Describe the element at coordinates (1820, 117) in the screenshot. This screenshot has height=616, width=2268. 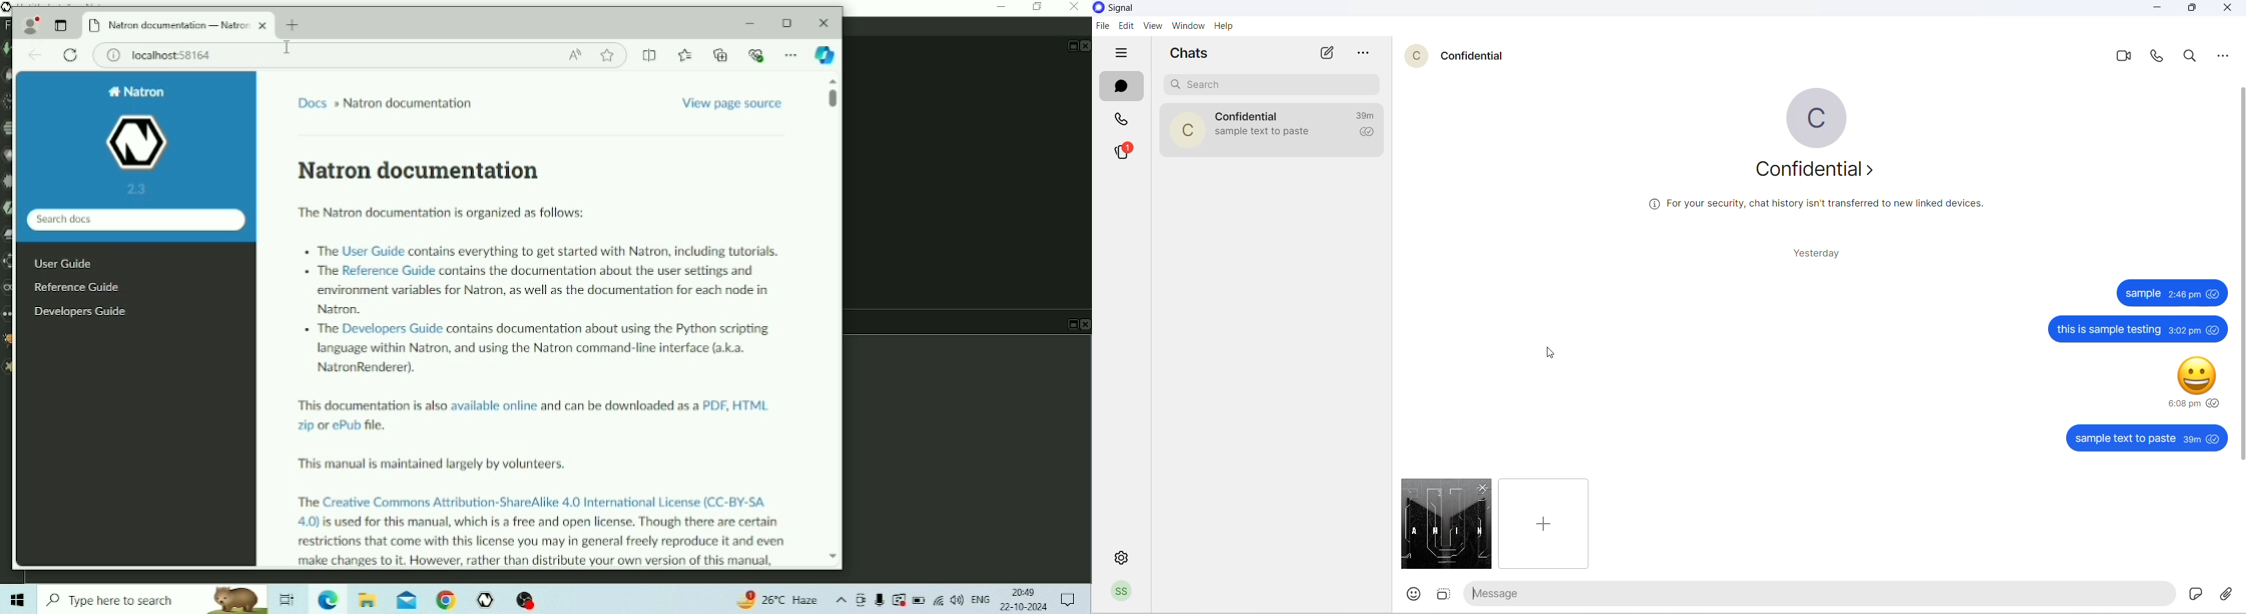
I see `profile picture` at that location.